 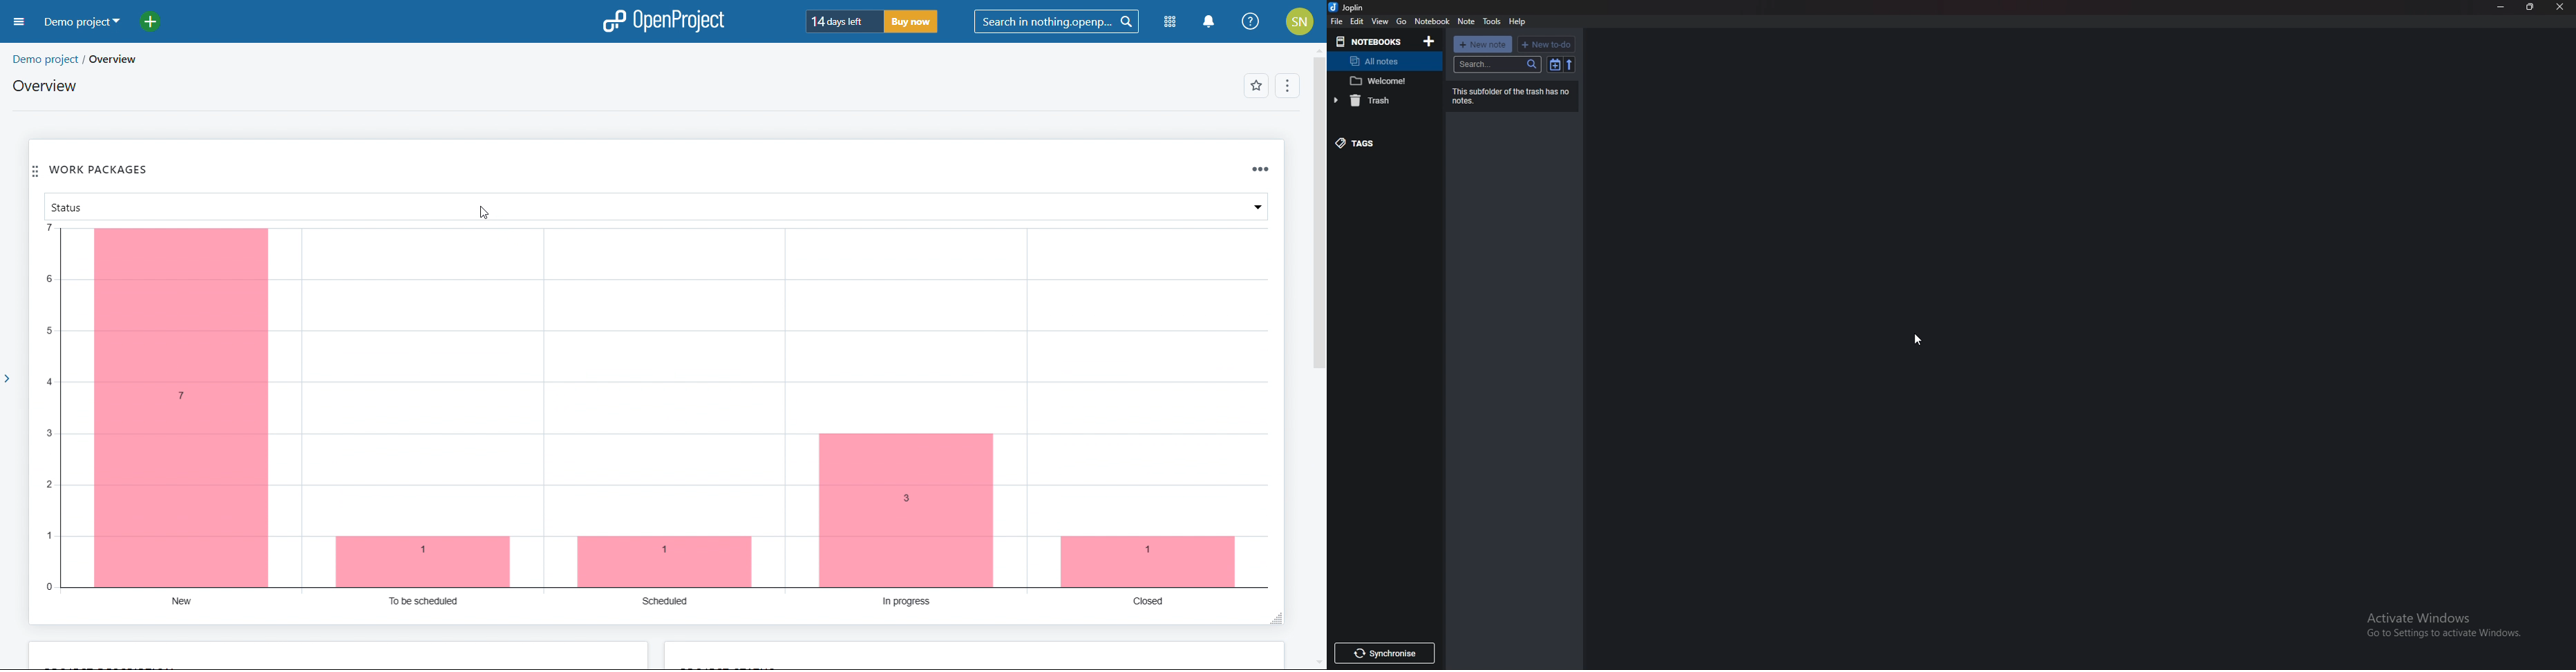 What do you see at coordinates (2560, 6) in the screenshot?
I see `close` at bounding box center [2560, 6].